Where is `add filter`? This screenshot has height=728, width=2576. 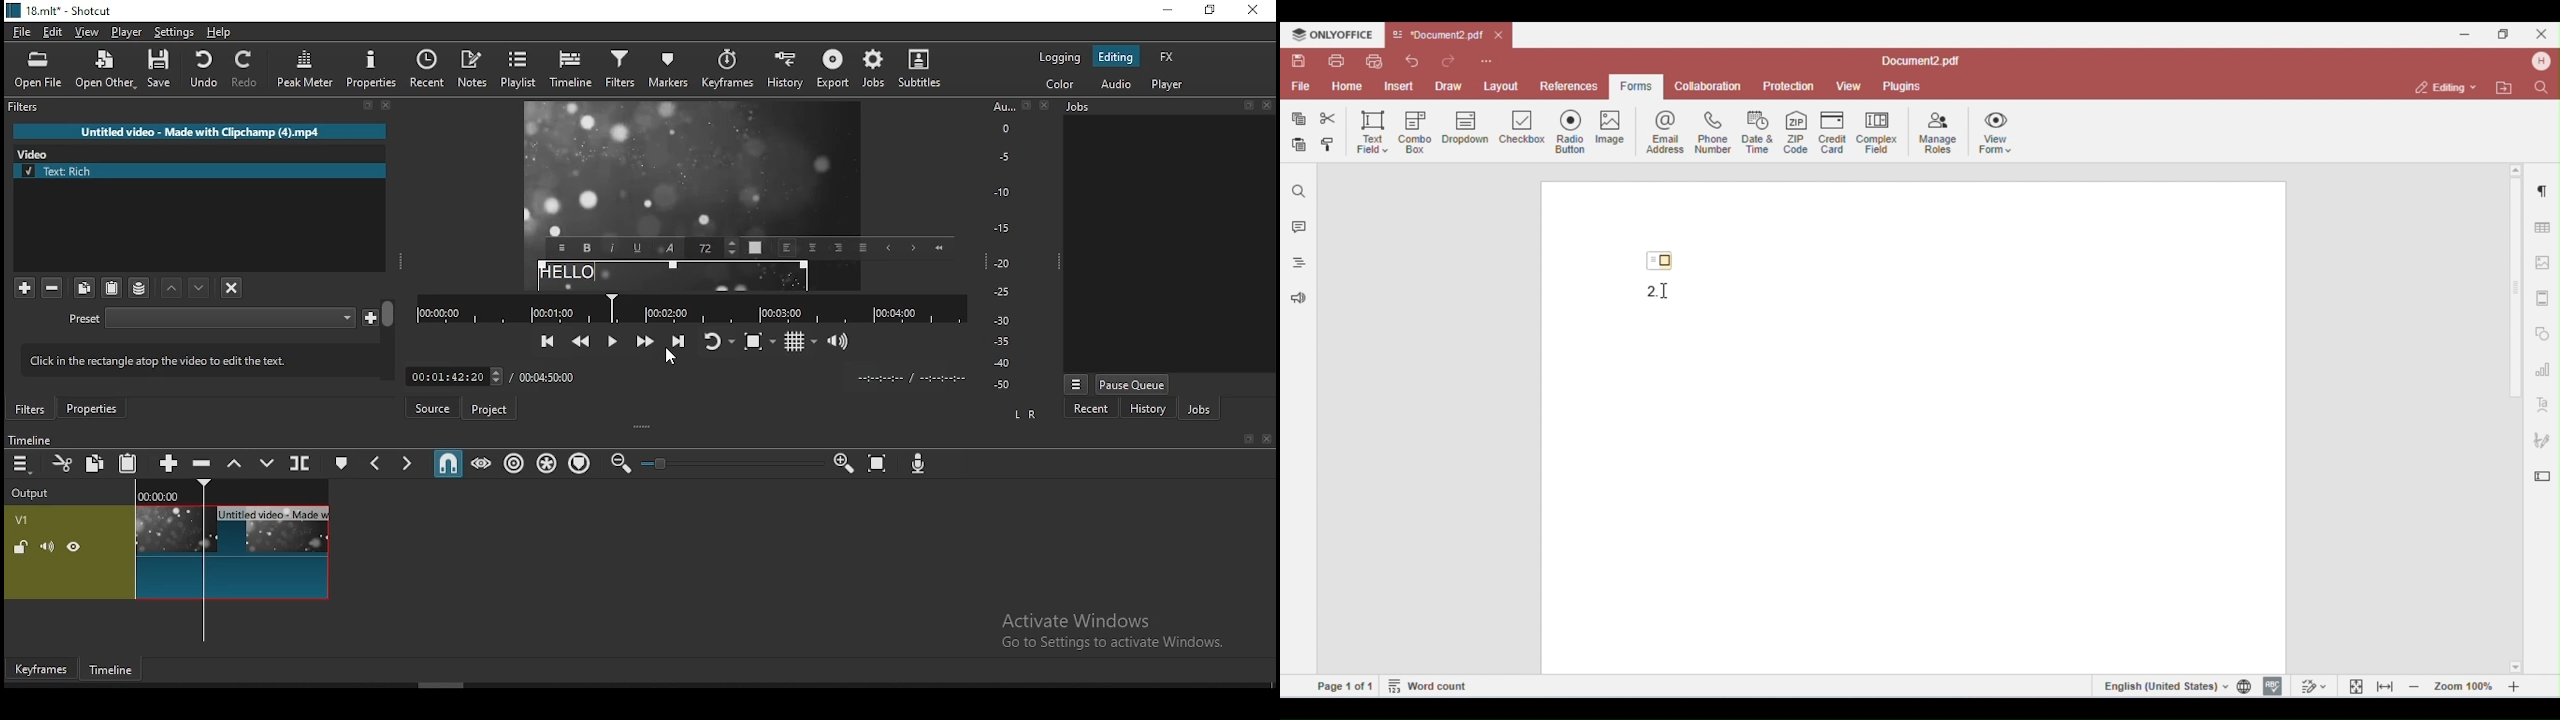 add filter is located at coordinates (24, 288).